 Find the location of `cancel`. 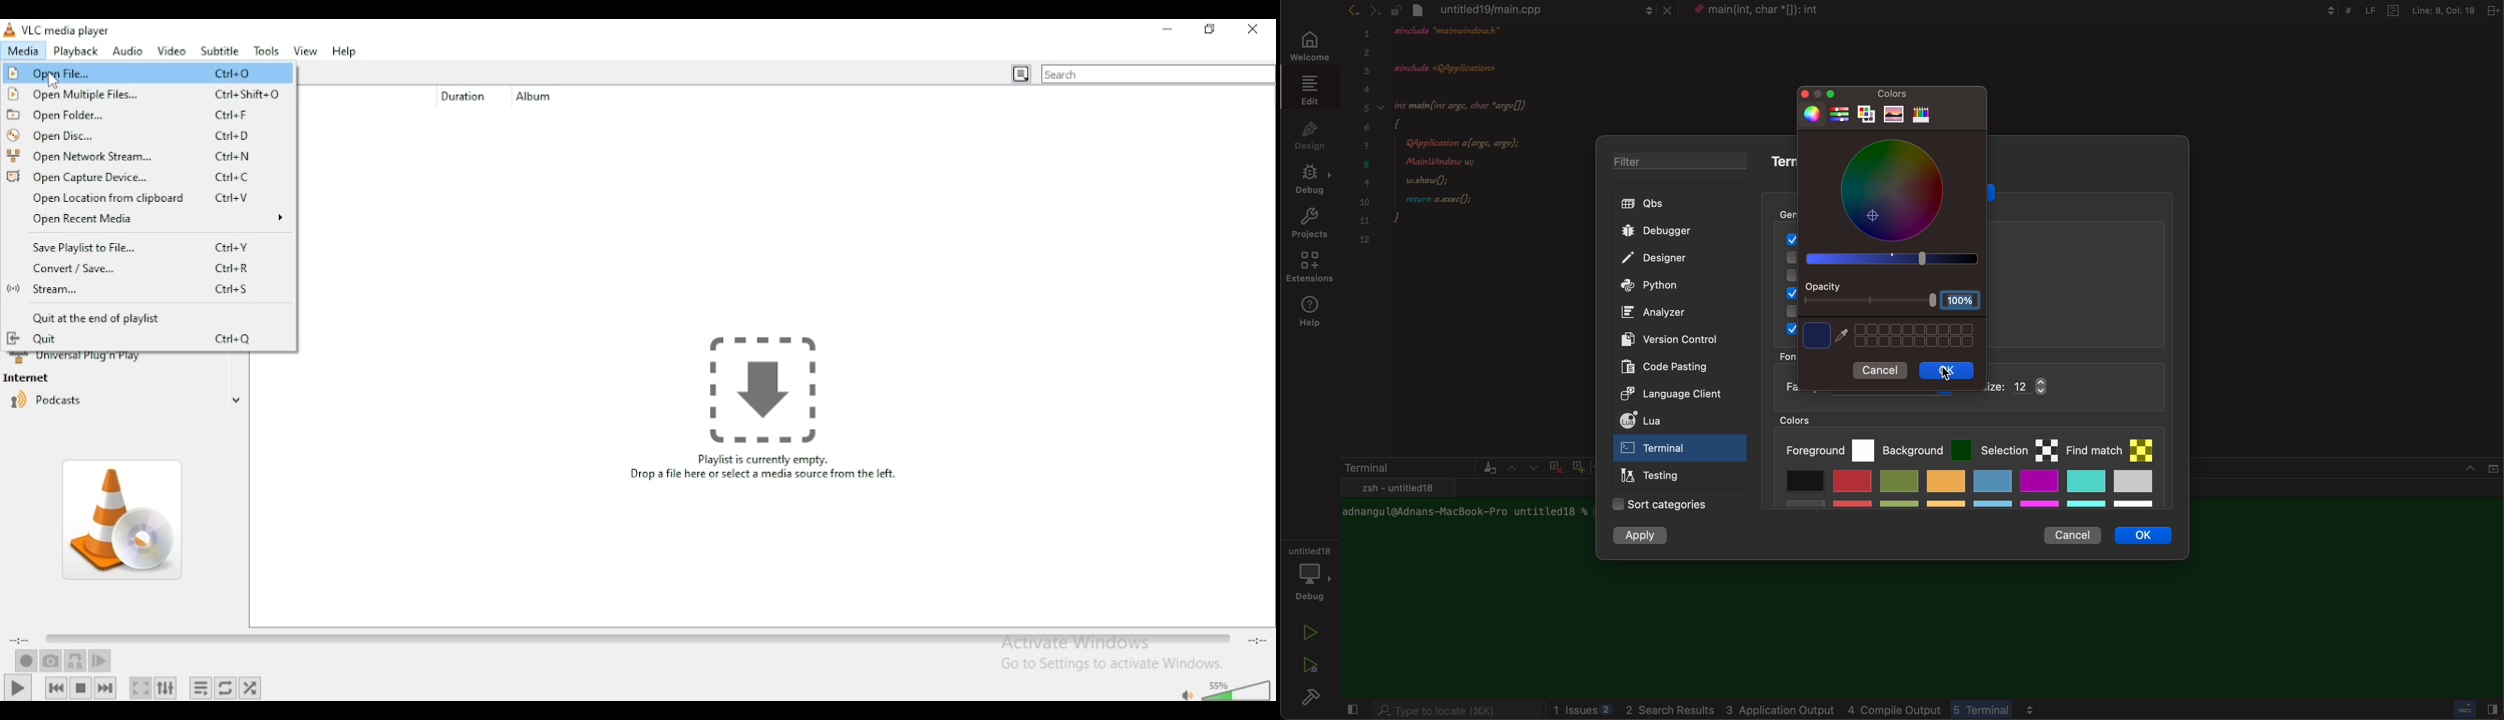

cancel is located at coordinates (2071, 532).